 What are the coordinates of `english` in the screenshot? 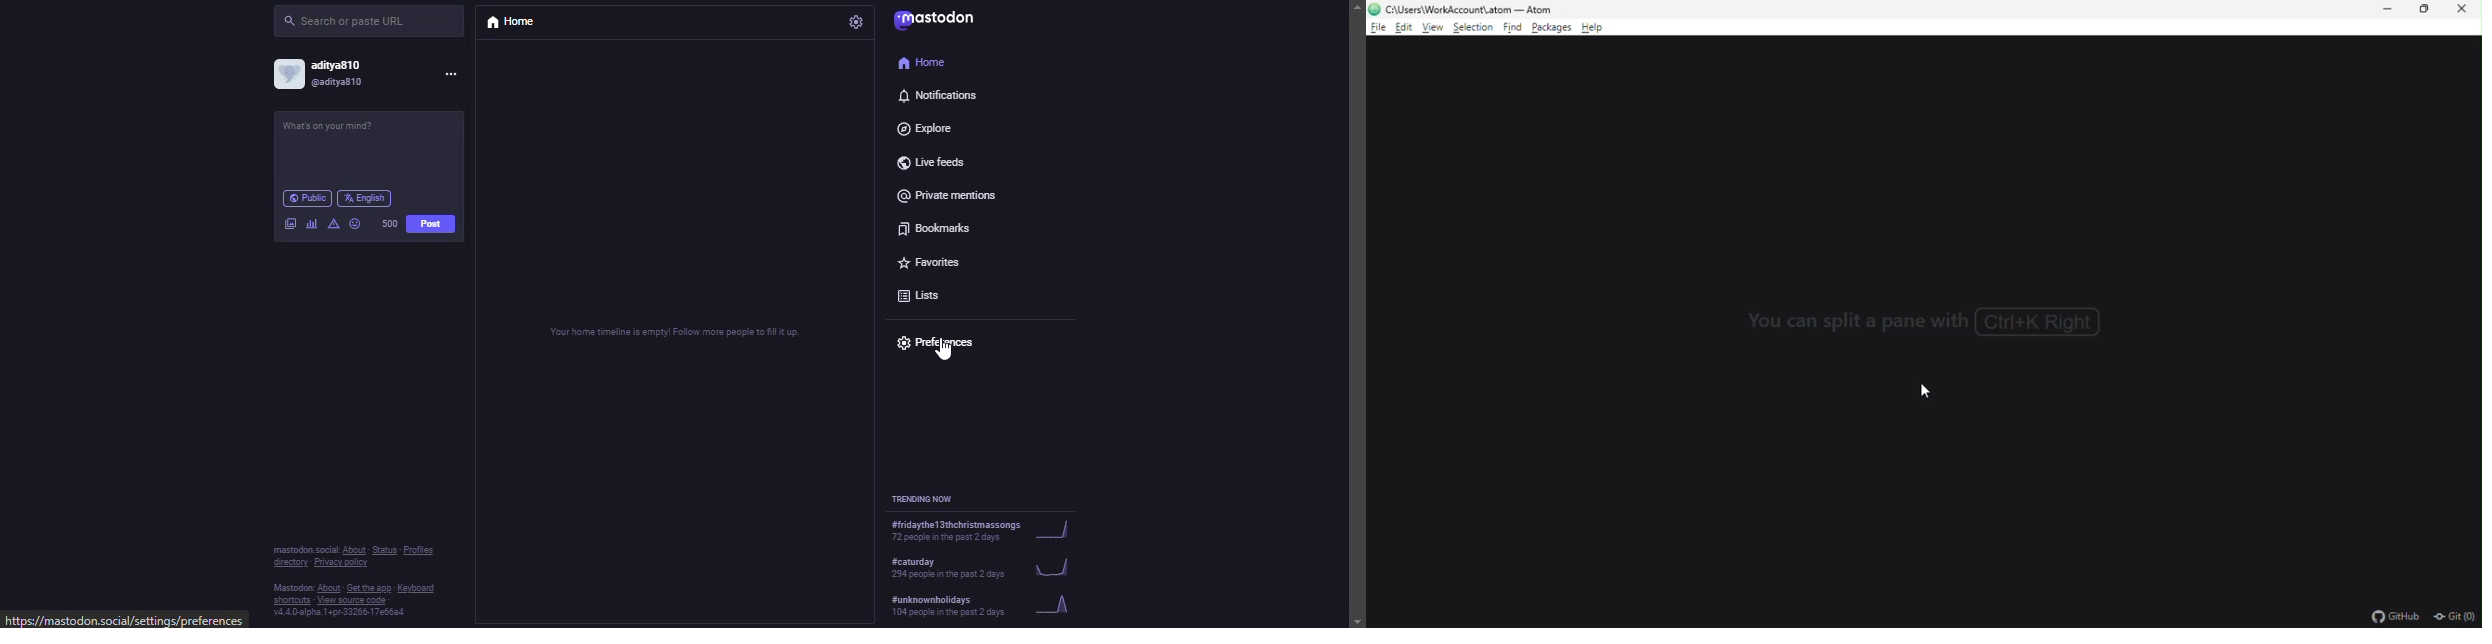 It's located at (367, 197).